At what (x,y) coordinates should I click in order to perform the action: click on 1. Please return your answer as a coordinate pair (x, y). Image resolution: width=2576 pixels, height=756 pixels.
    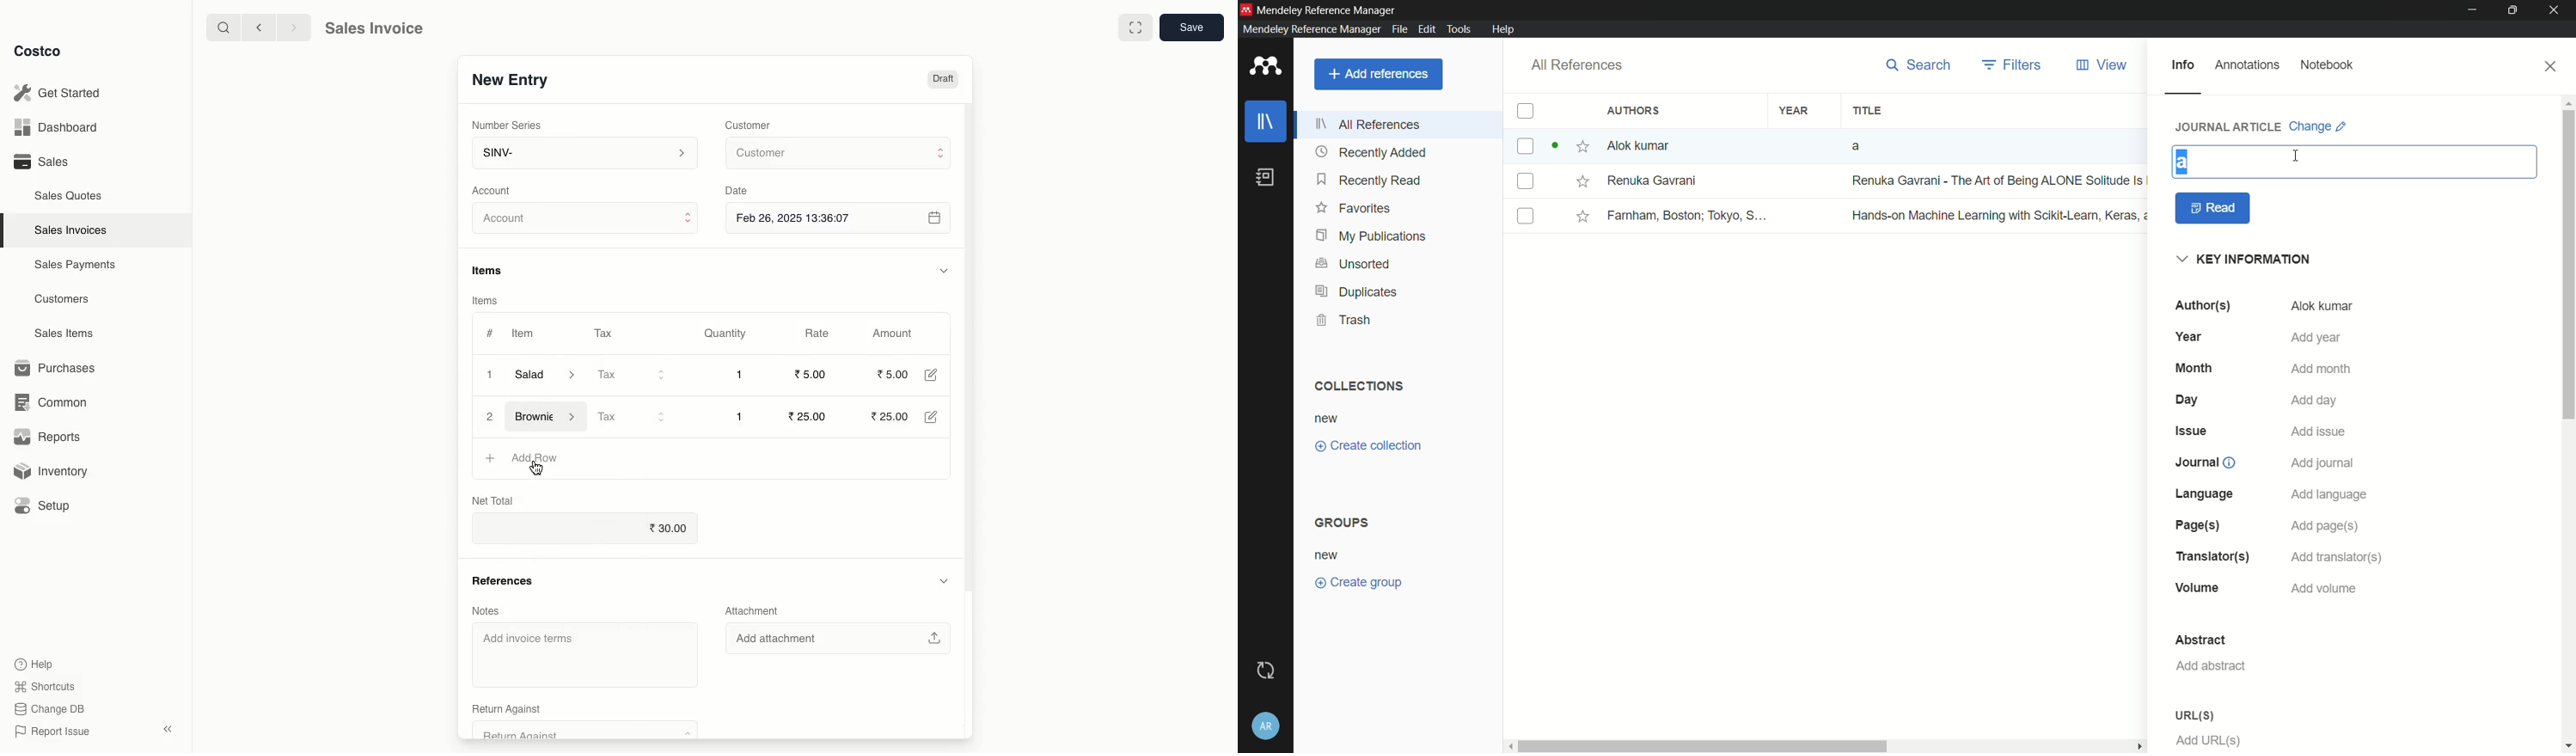
    Looking at the image, I should click on (488, 374).